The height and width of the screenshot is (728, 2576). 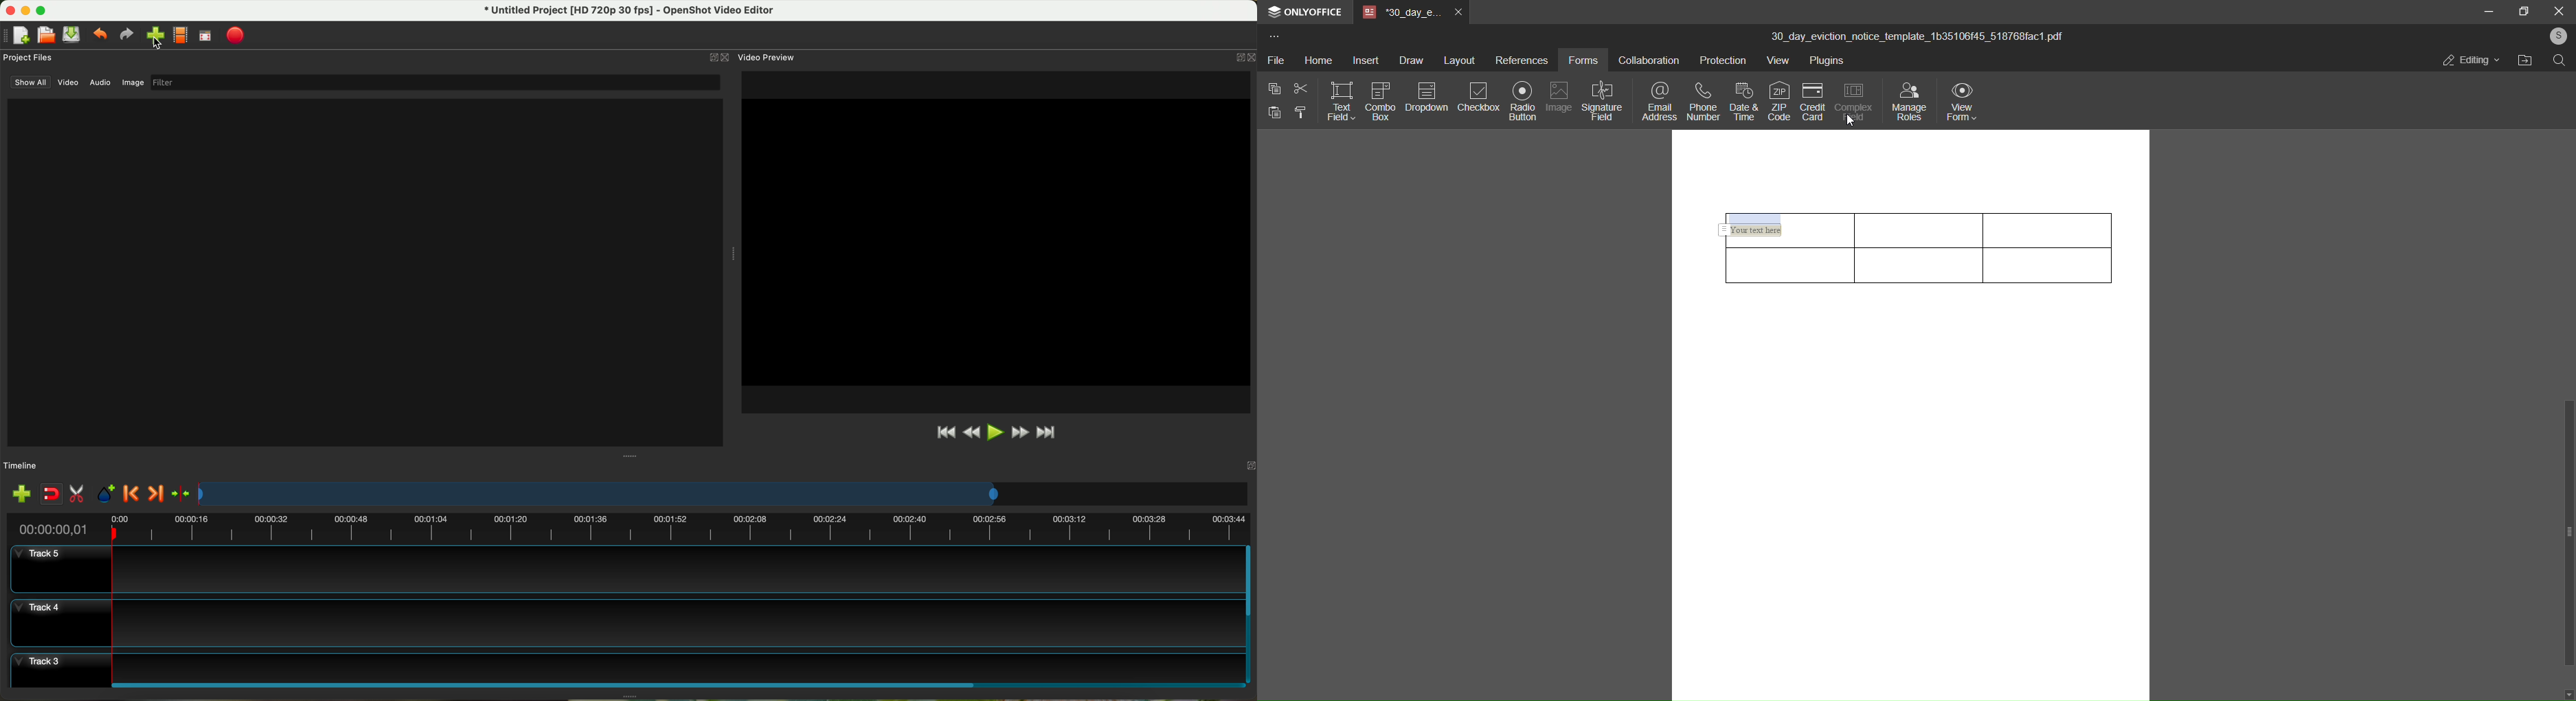 What do you see at coordinates (2557, 10) in the screenshot?
I see `close` at bounding box center [2557, 10].